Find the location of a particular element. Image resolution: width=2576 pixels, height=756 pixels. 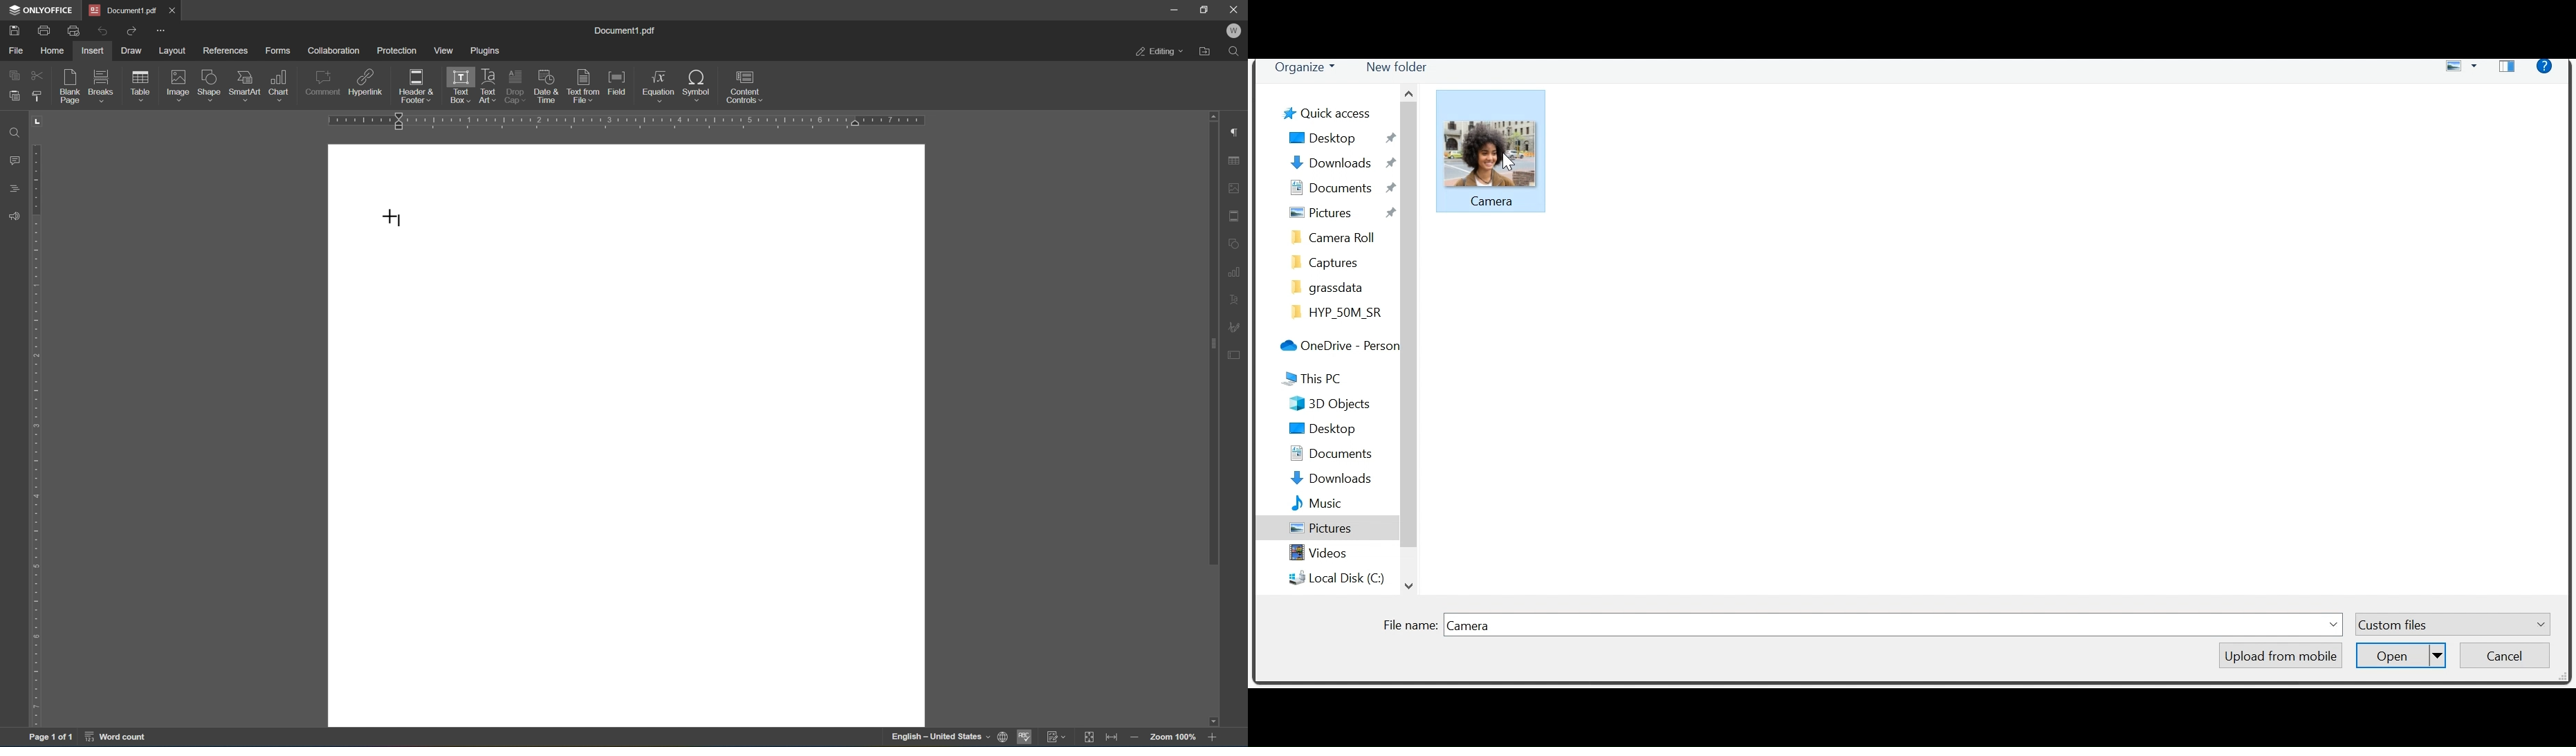

draw is located at coordinates (133, 49).